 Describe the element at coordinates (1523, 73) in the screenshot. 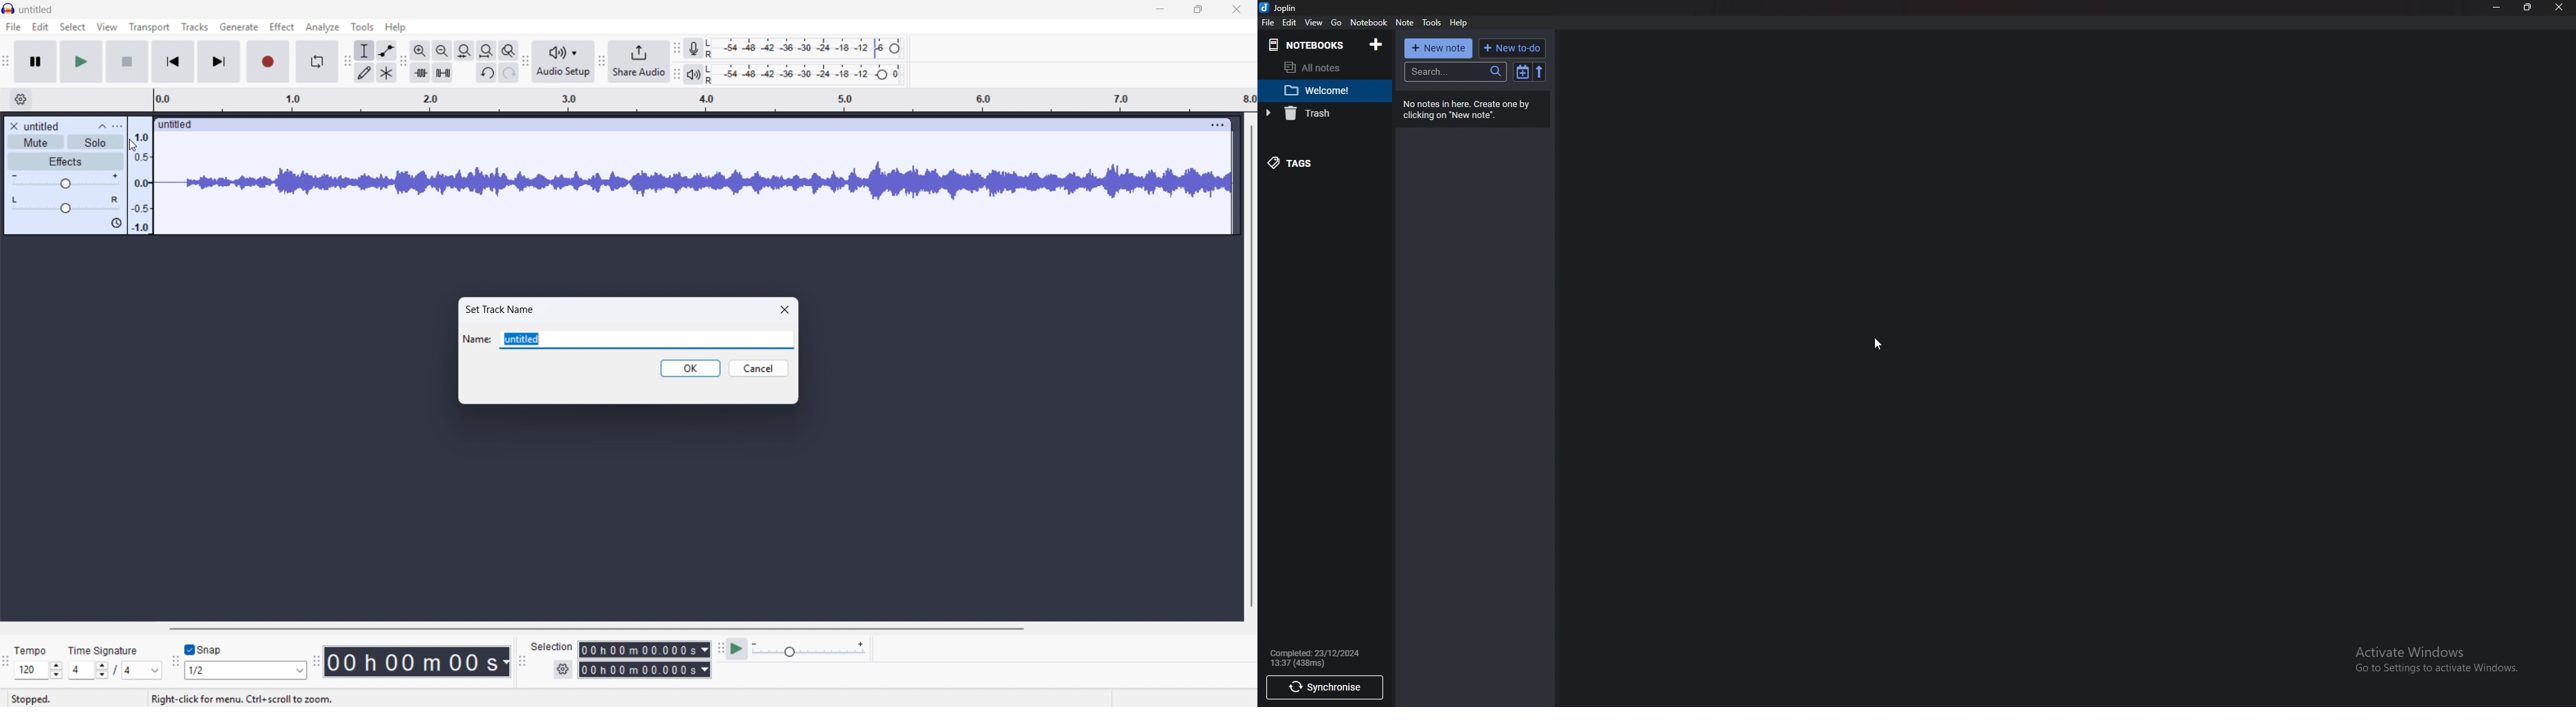

I see `Toggle sort order` at that location.